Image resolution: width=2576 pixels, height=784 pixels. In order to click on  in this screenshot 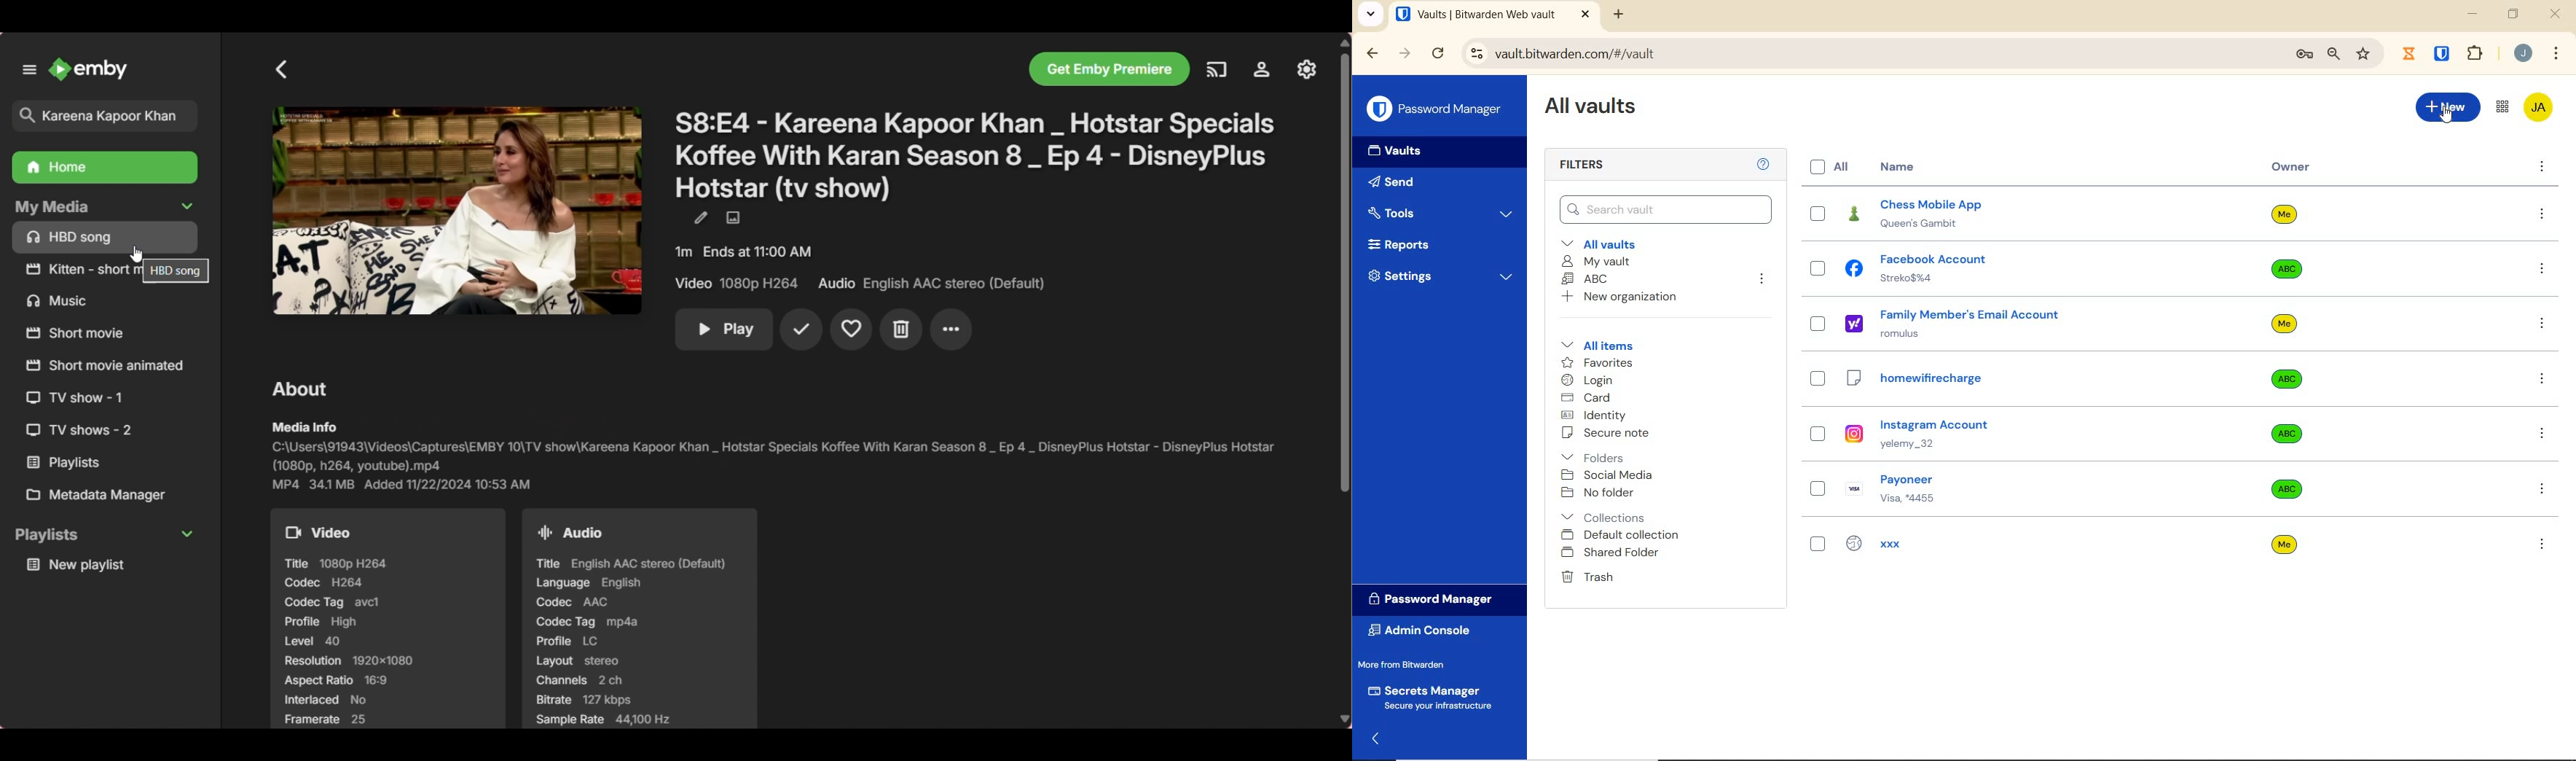, I will do `click(180, 271)`.